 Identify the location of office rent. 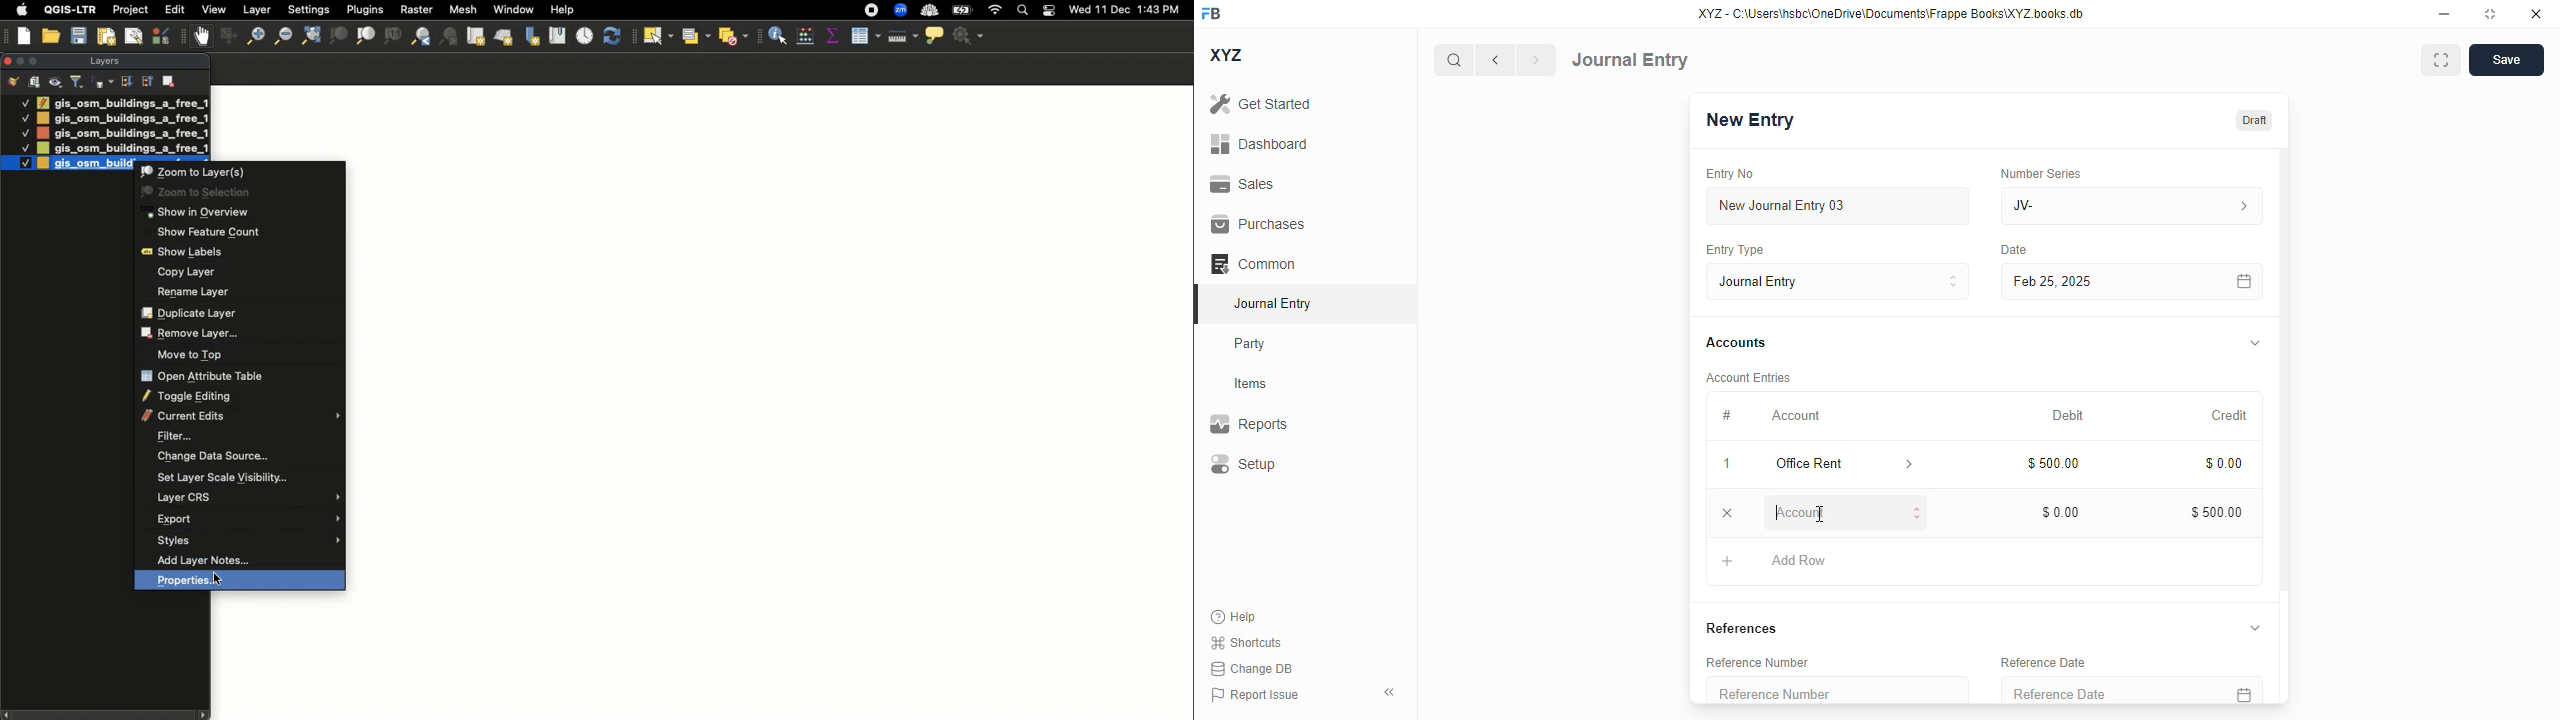
(1825, 464).